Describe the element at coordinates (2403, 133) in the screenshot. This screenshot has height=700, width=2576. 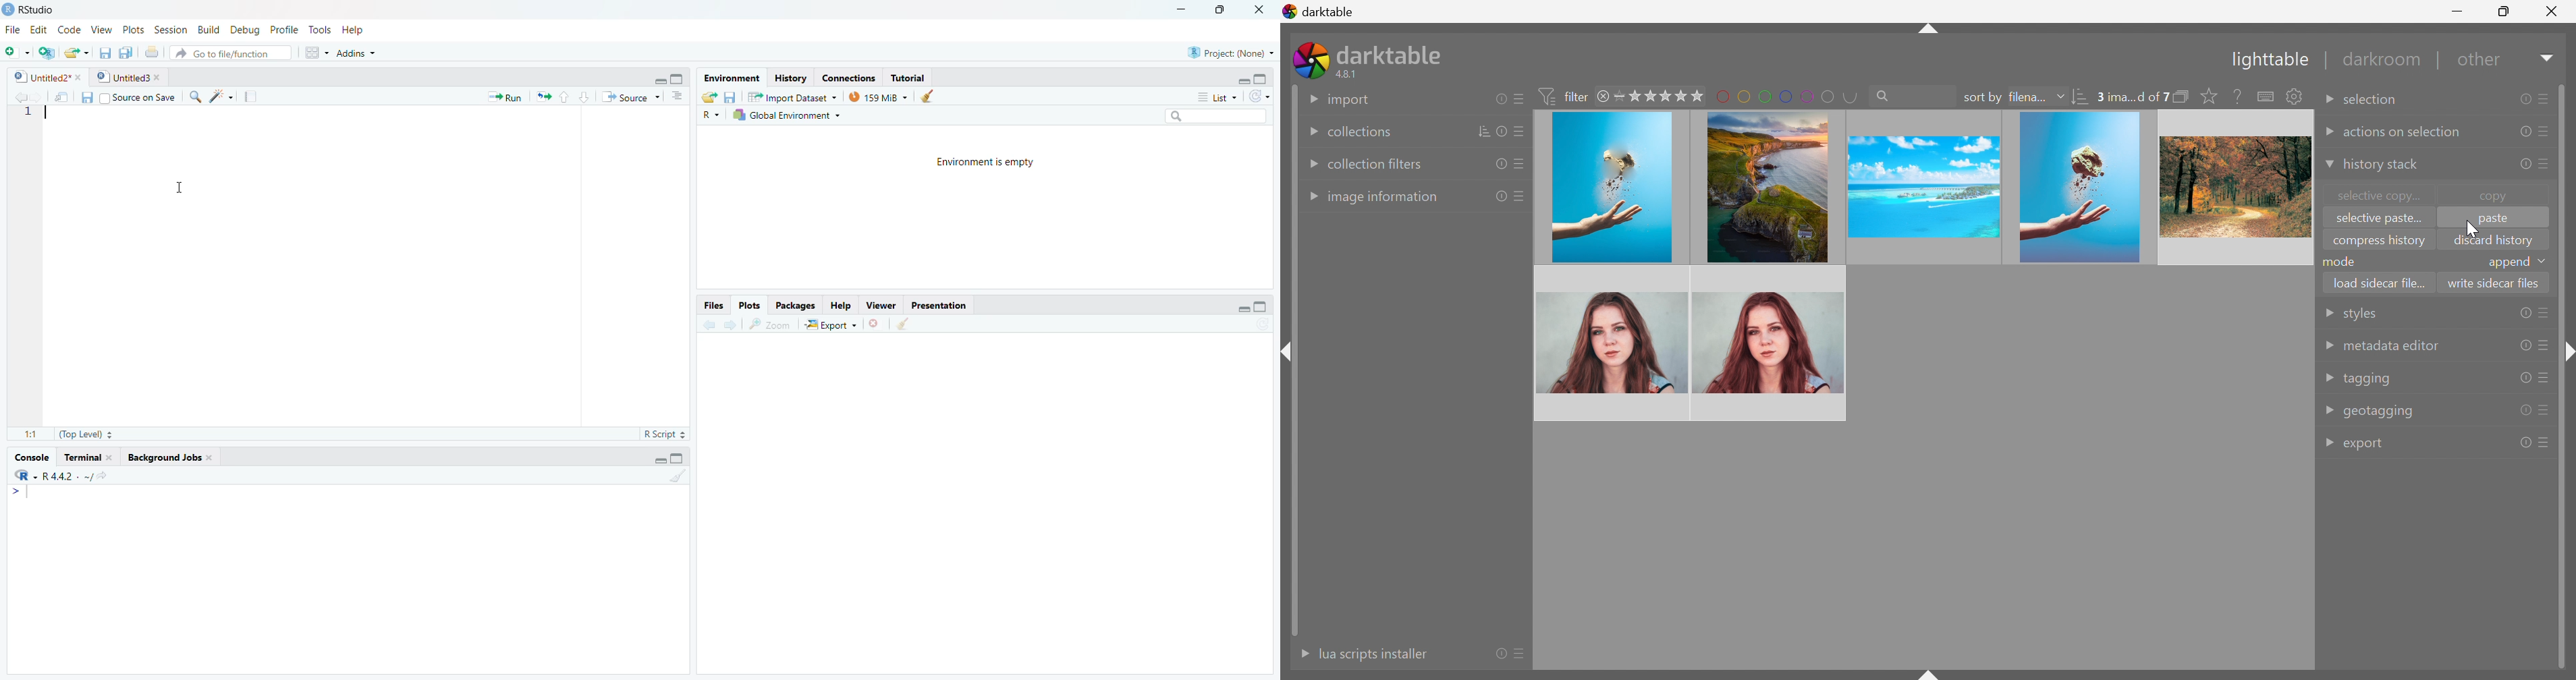
I see `actions on selection` at that location.